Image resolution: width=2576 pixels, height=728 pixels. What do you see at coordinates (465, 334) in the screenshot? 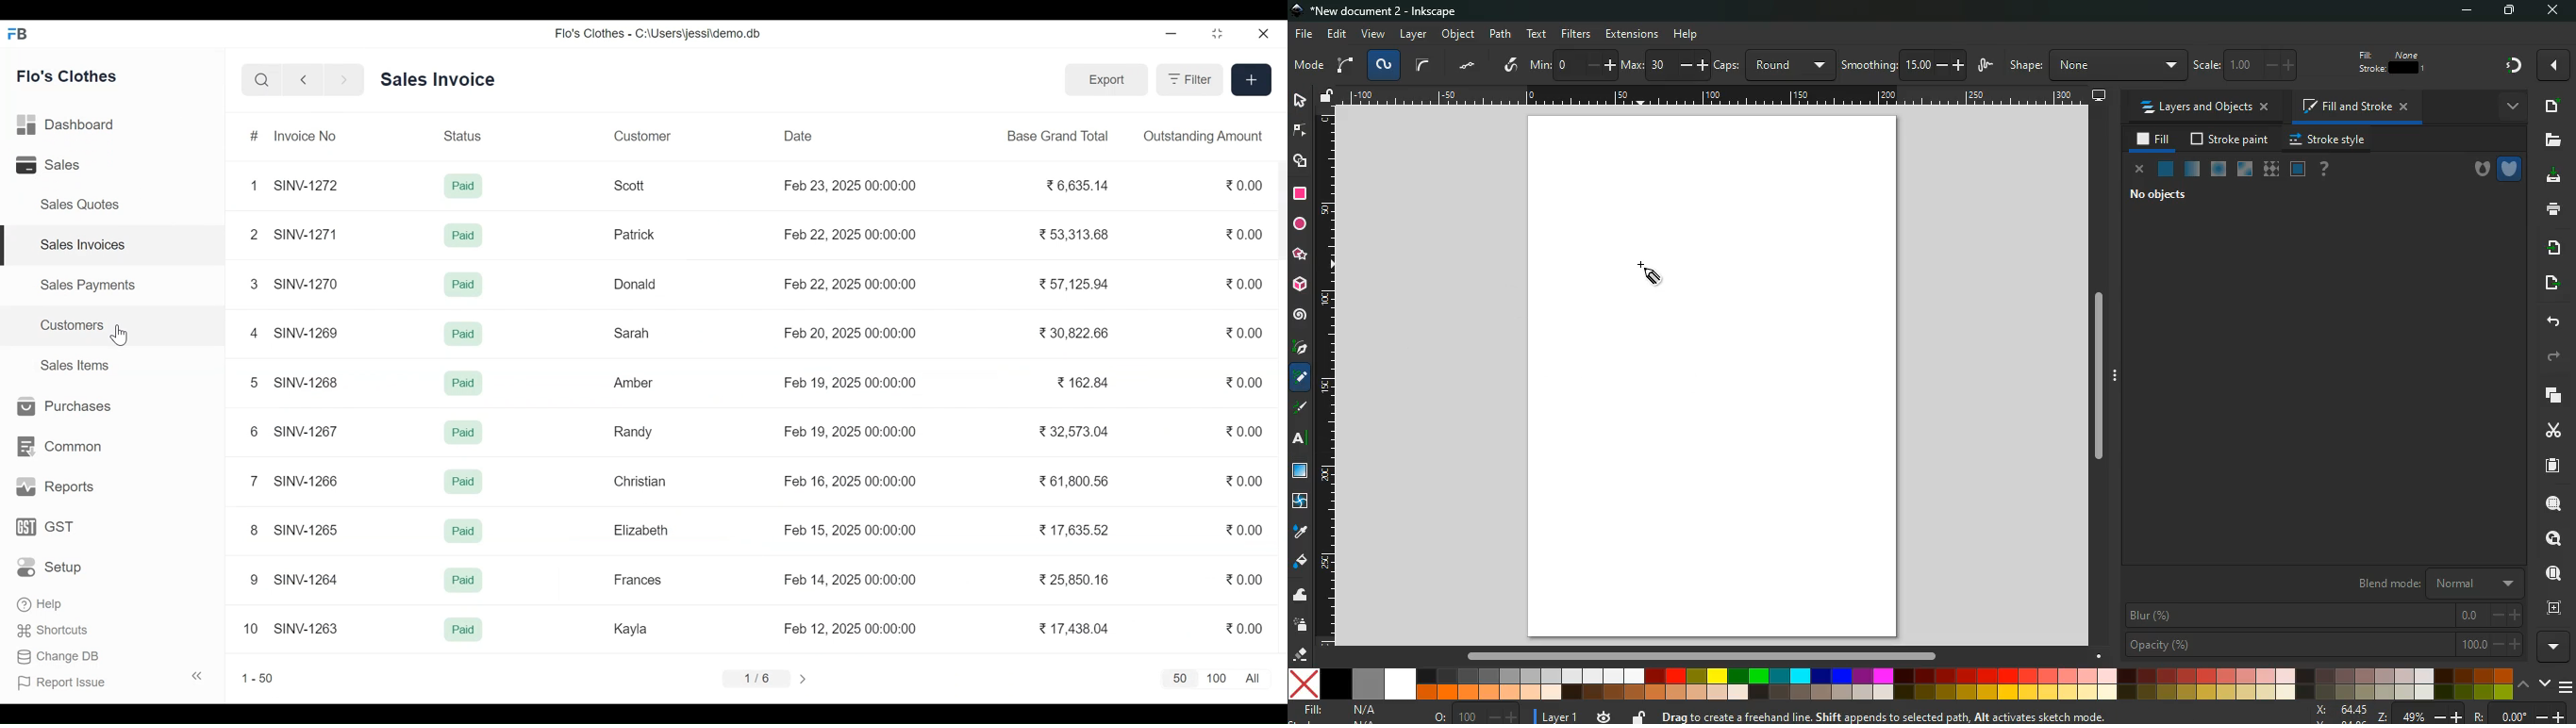
I see `Paid` at bounding box center [465, 334].